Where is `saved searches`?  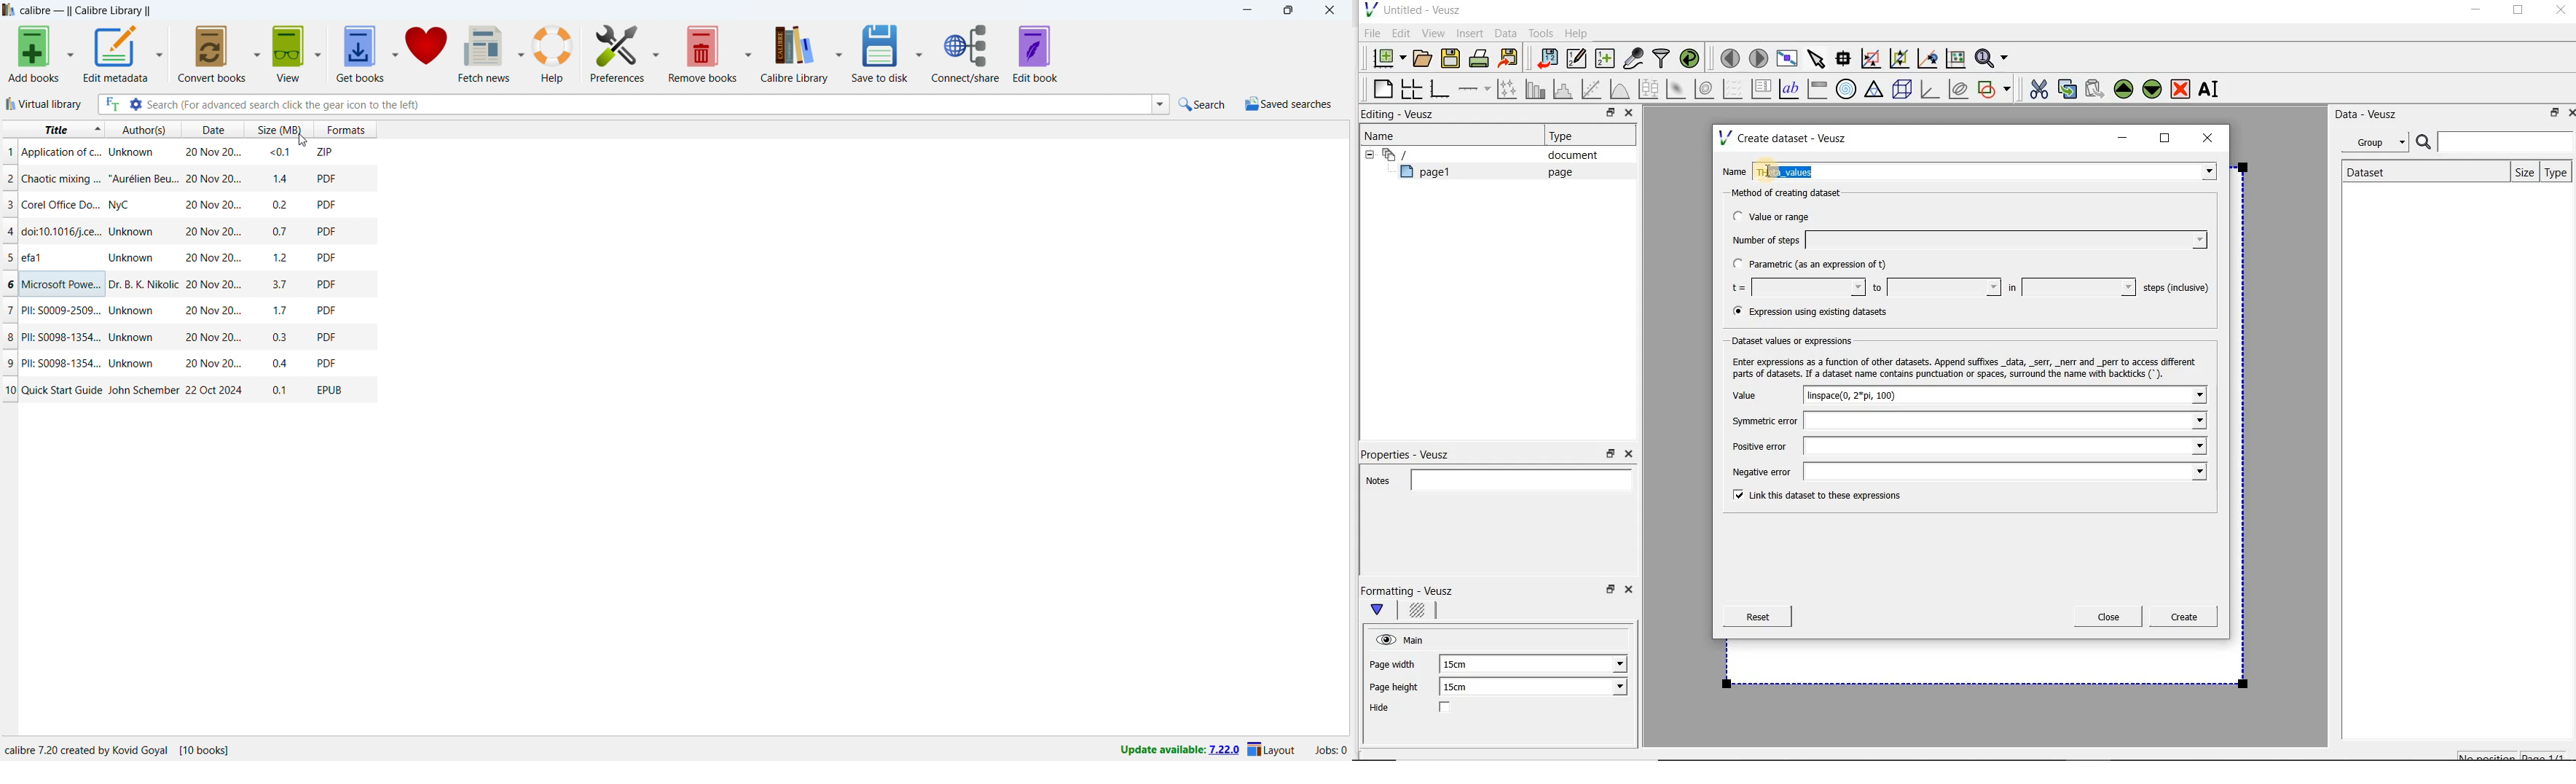 saved searches is located at coordinates (1287, 104).